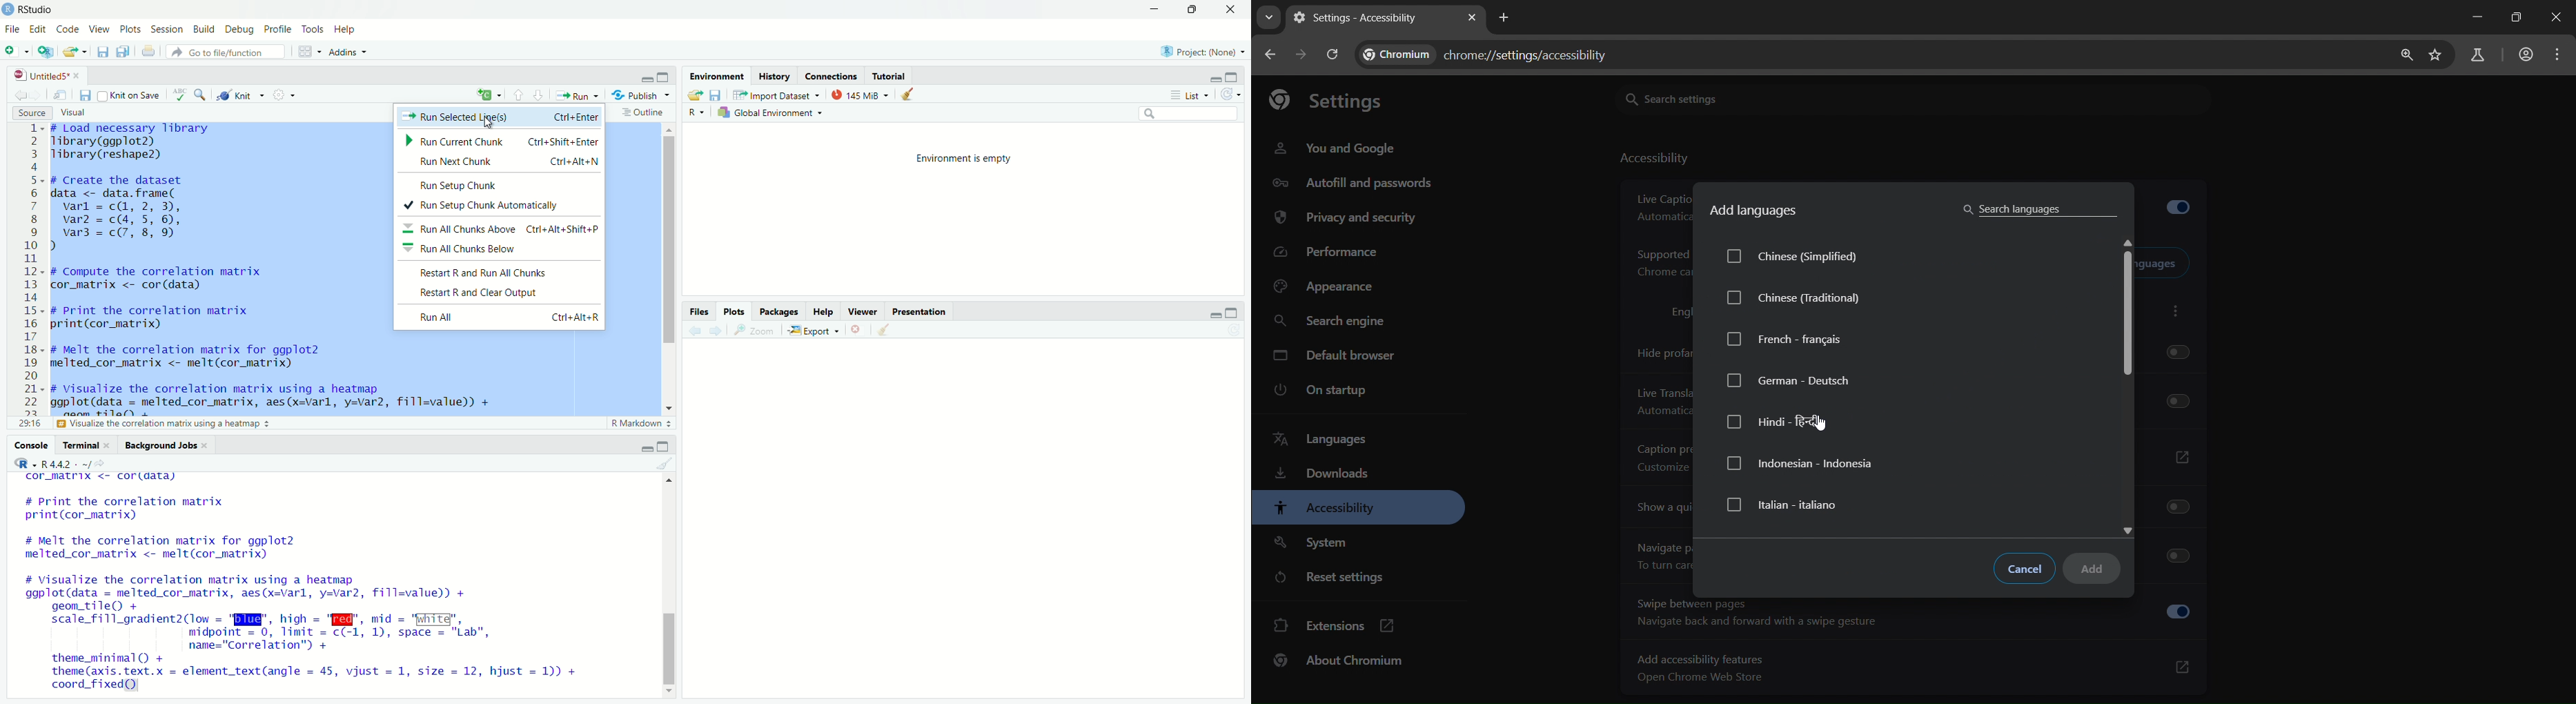  What do you see at coordinates (130, 96) in the screenshot?
I see `knit on save` at bounding box center [130, 96].